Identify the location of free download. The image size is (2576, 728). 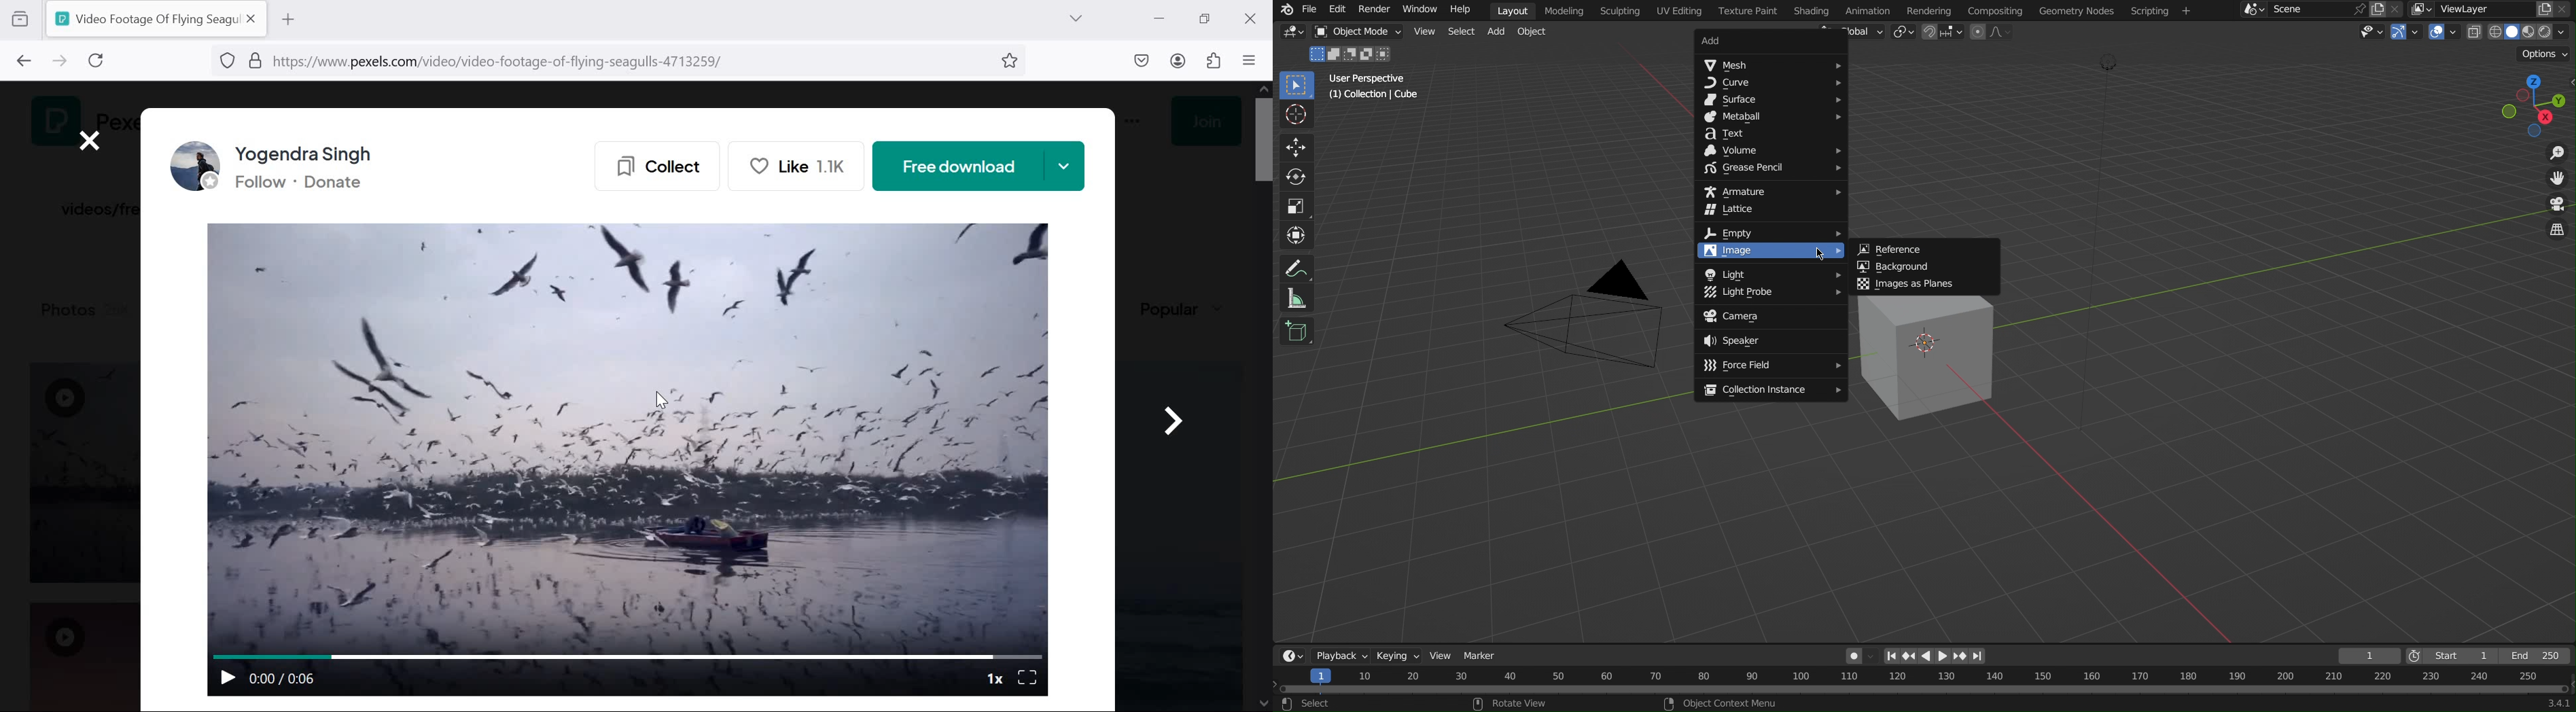
(979, 166).